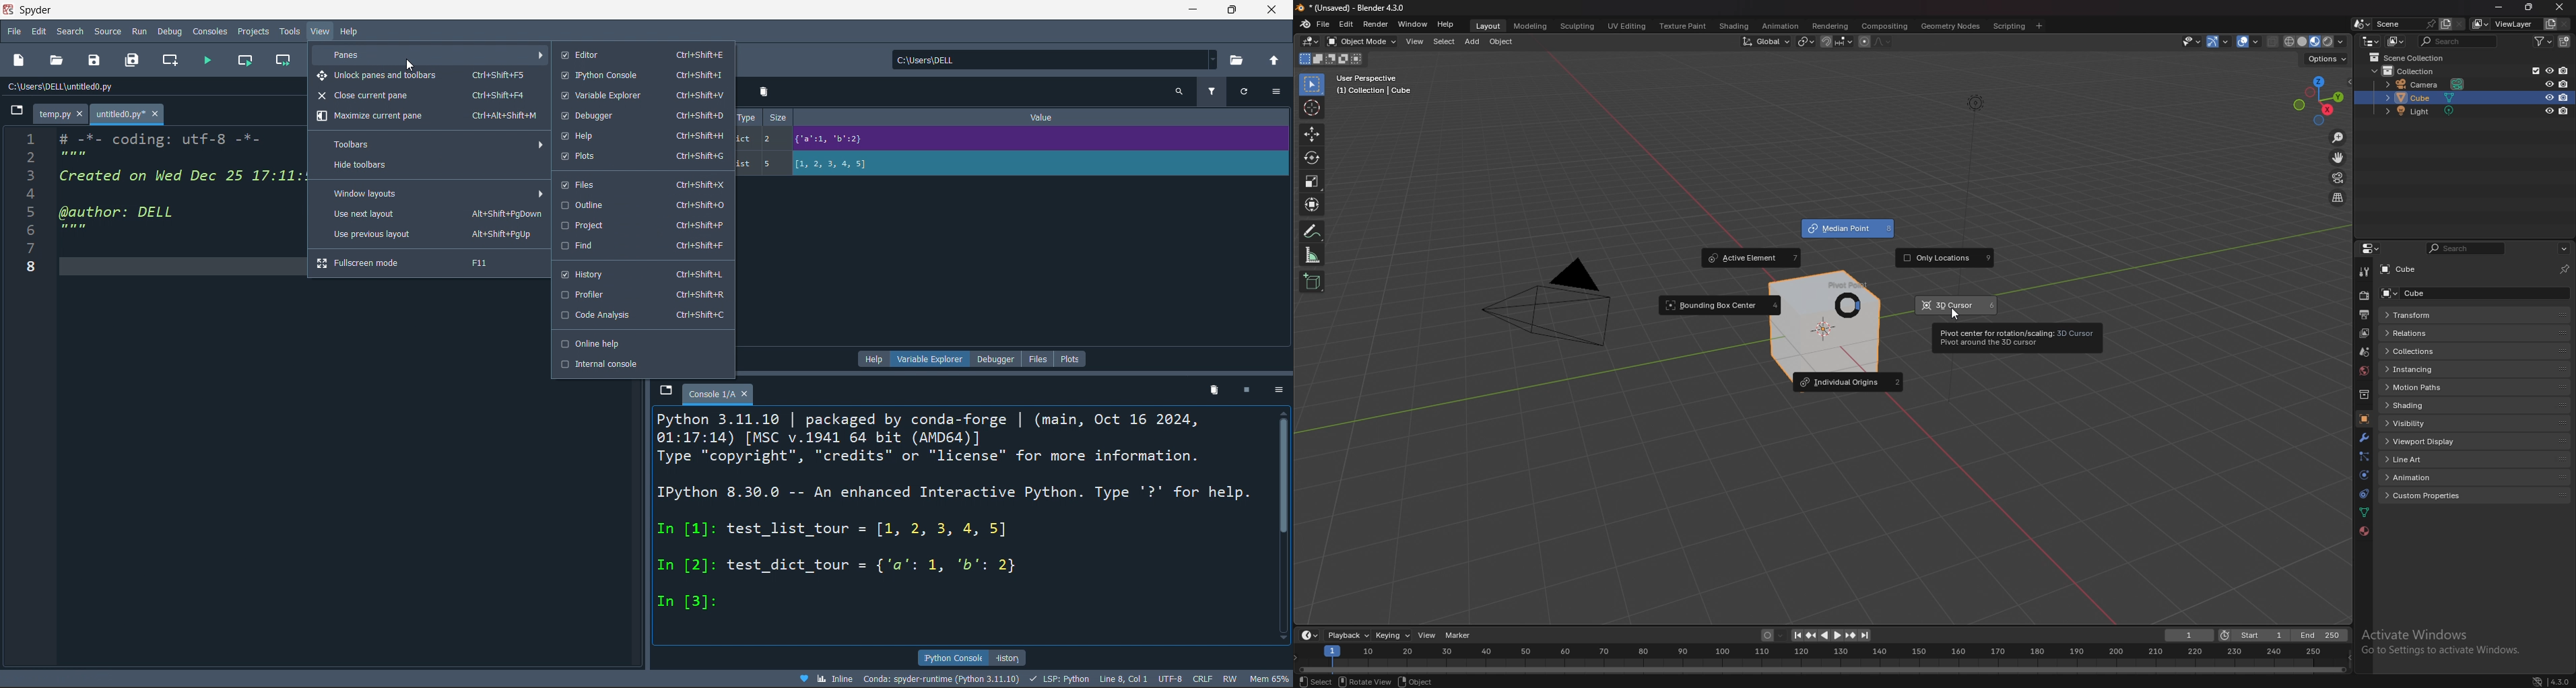 The width and height of the screenshot is (2576, 700). What do you see at coordinates (1285, 483) in the screenshot?
I see `vertical scroll bar` at bounding box center [1285, 483].